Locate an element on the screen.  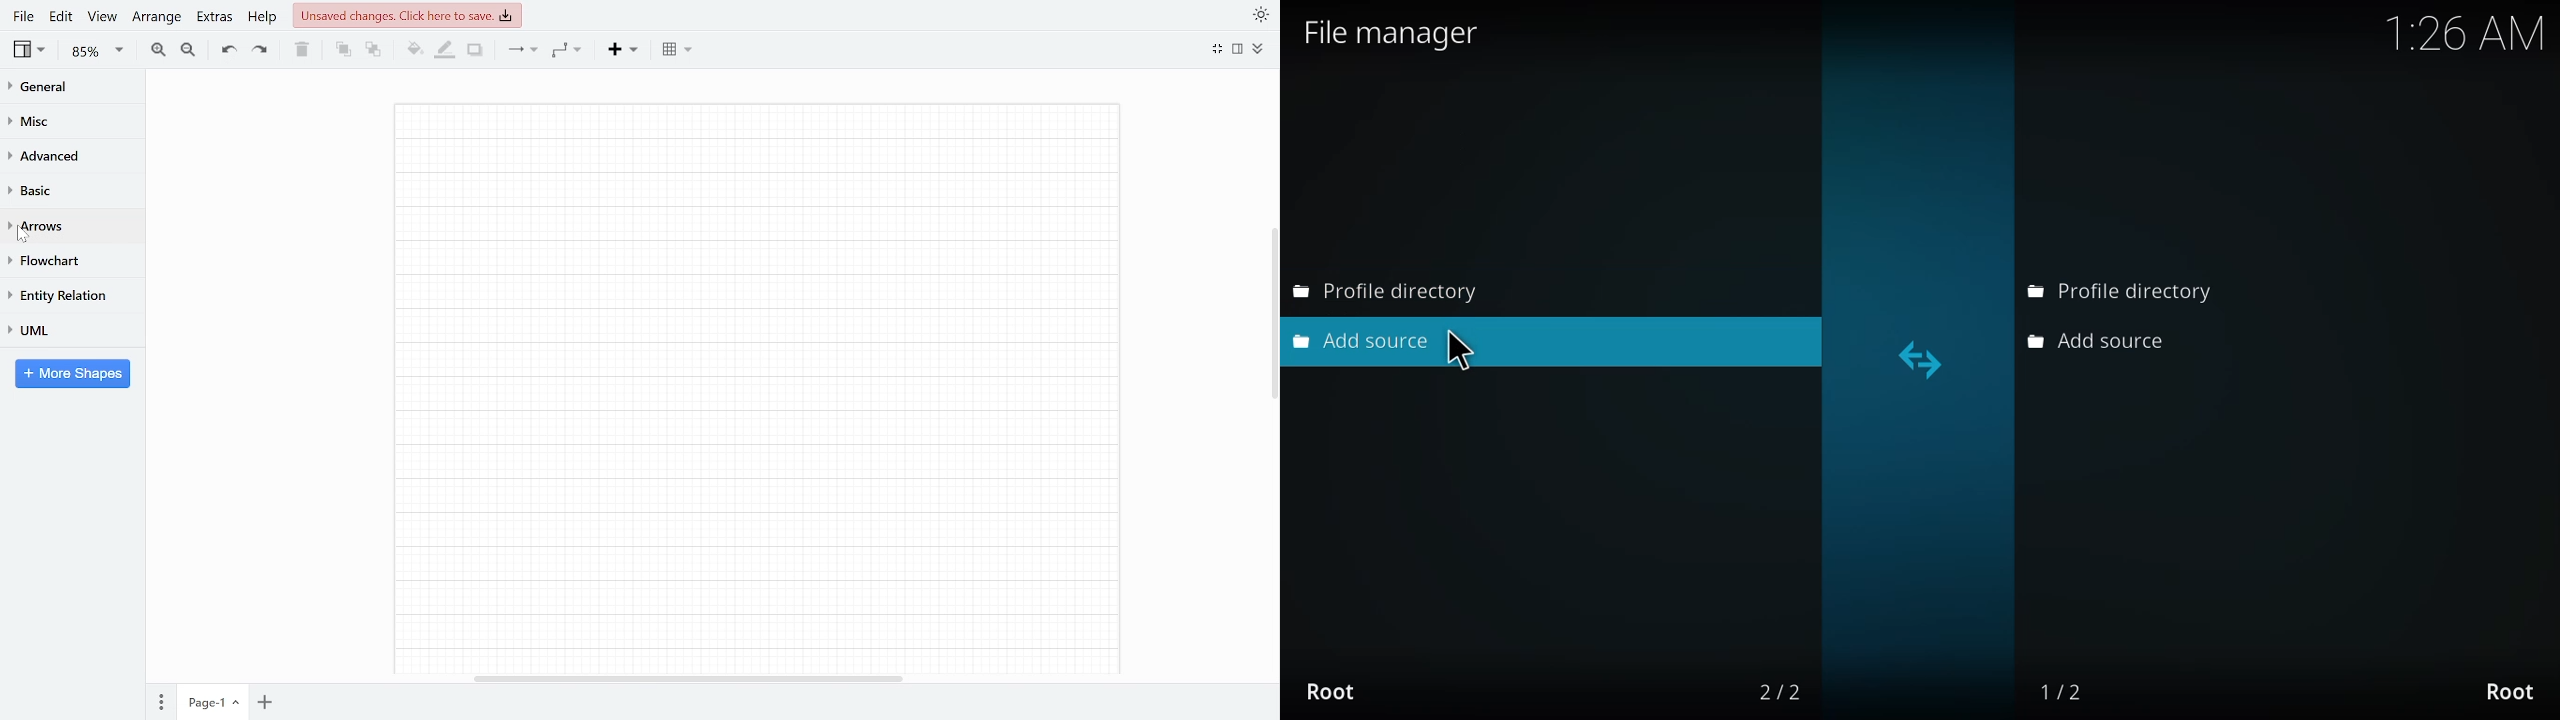
Collapse is located at coordinates (1258, 49).